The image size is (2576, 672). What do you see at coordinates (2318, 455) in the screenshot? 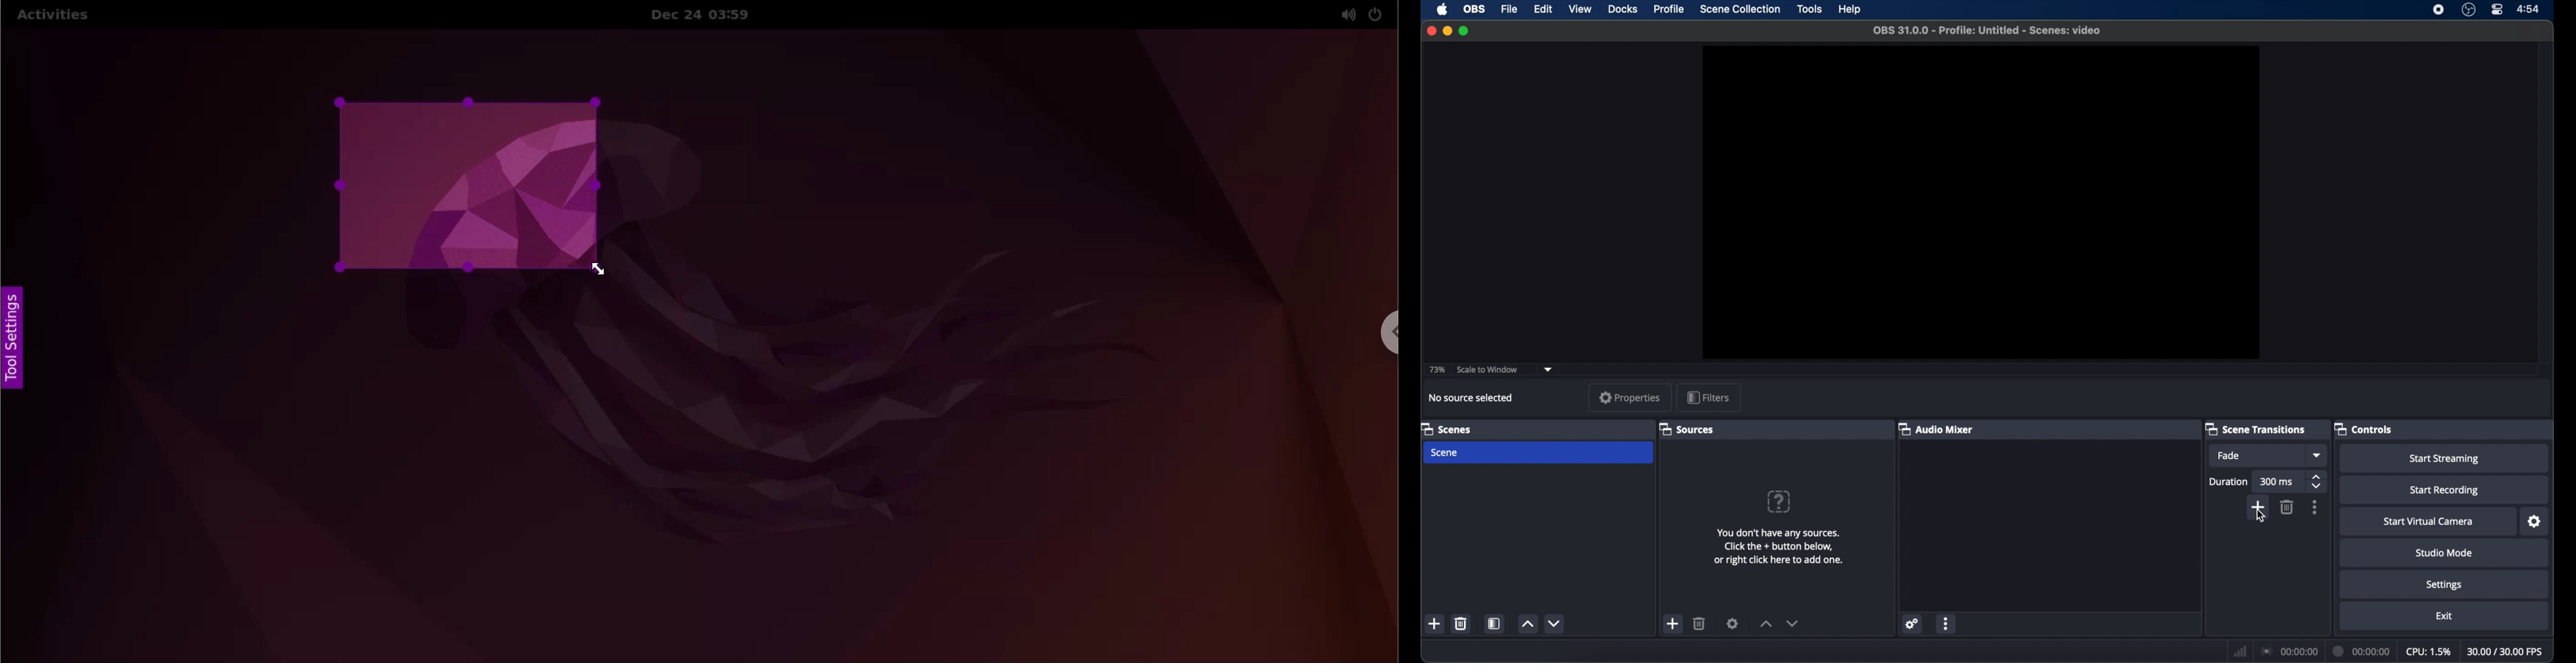
I see `dropdown` at bounding box center [2318, 455].